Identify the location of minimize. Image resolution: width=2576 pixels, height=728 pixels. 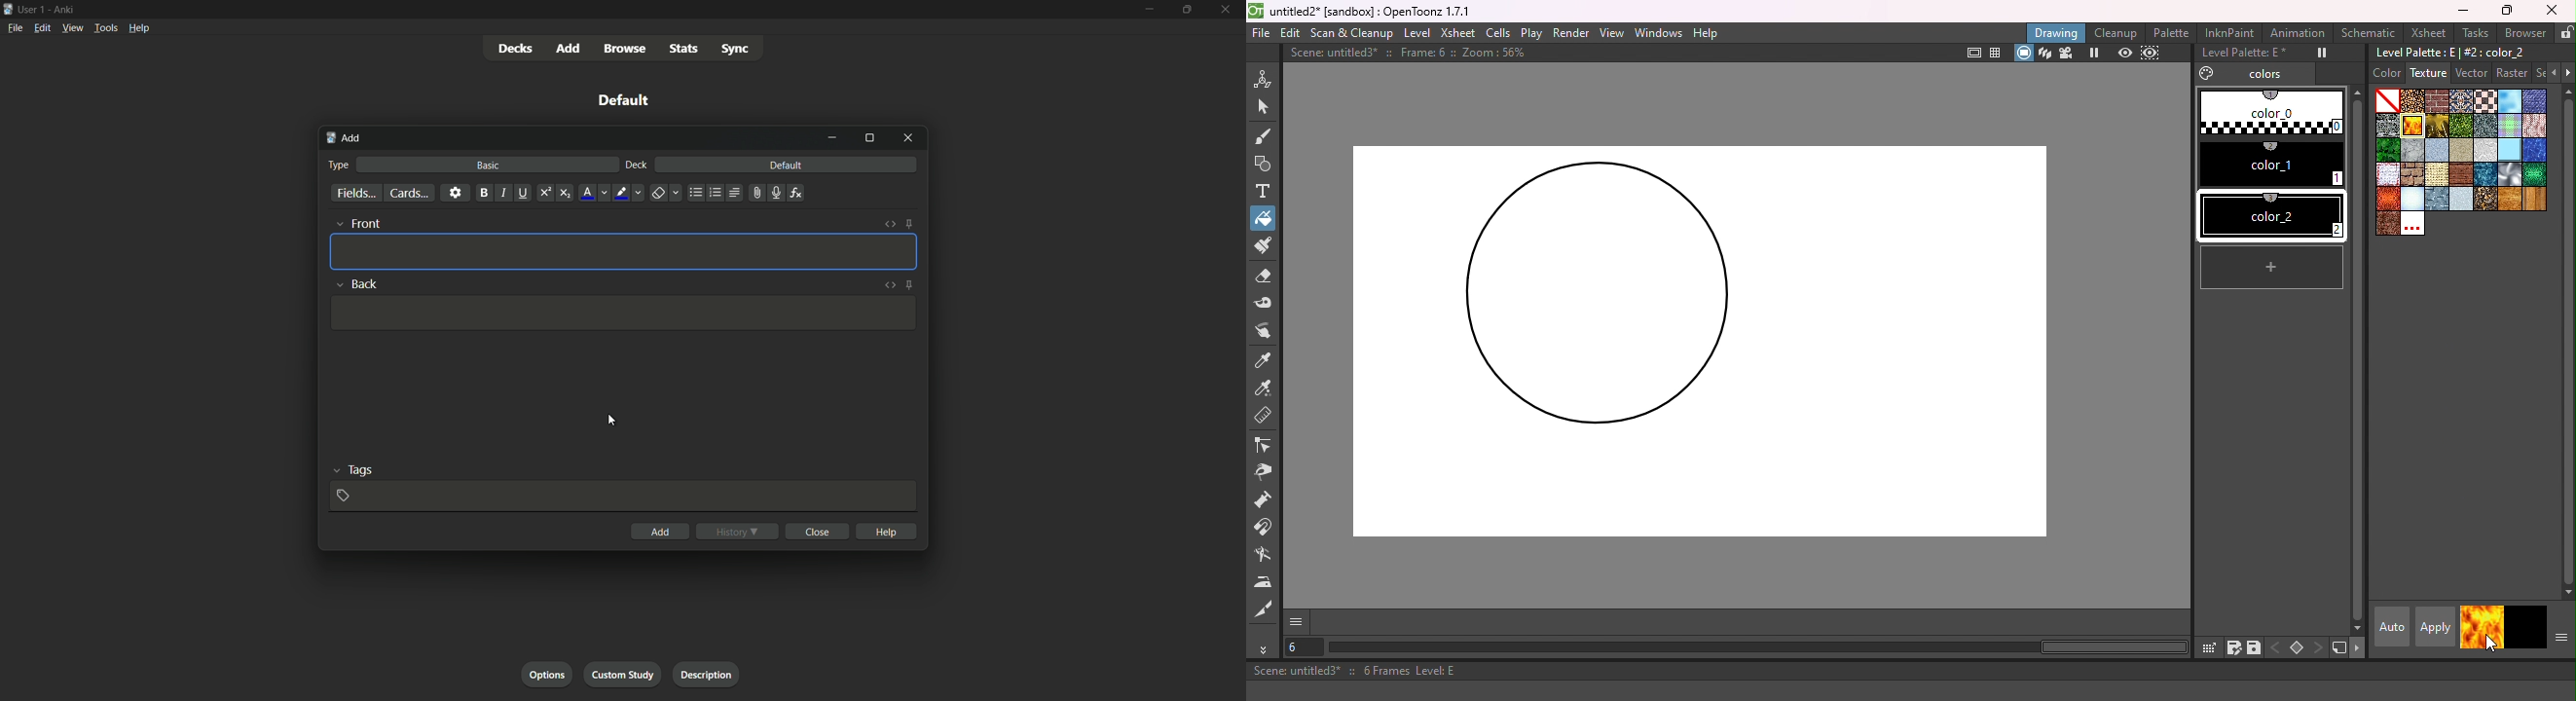
(832, 138).